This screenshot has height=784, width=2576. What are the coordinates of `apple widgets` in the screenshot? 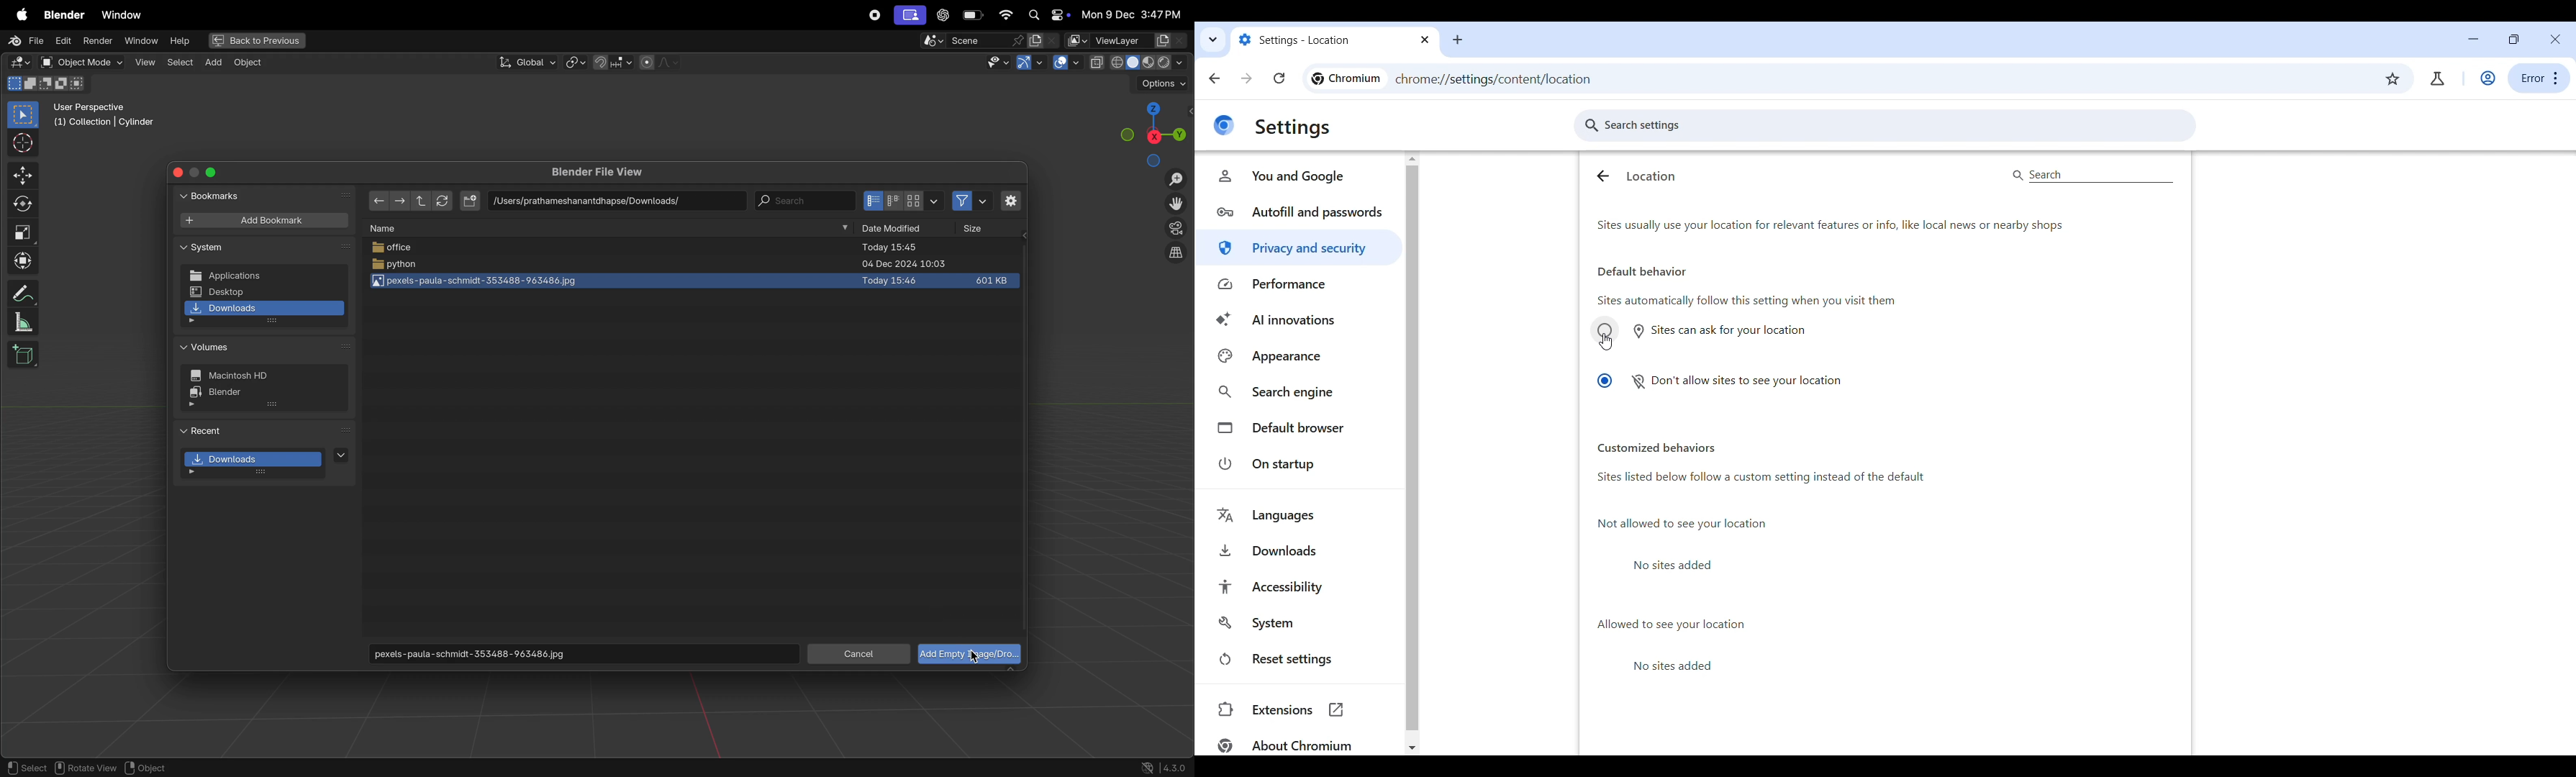 It's located at (1045, 15).